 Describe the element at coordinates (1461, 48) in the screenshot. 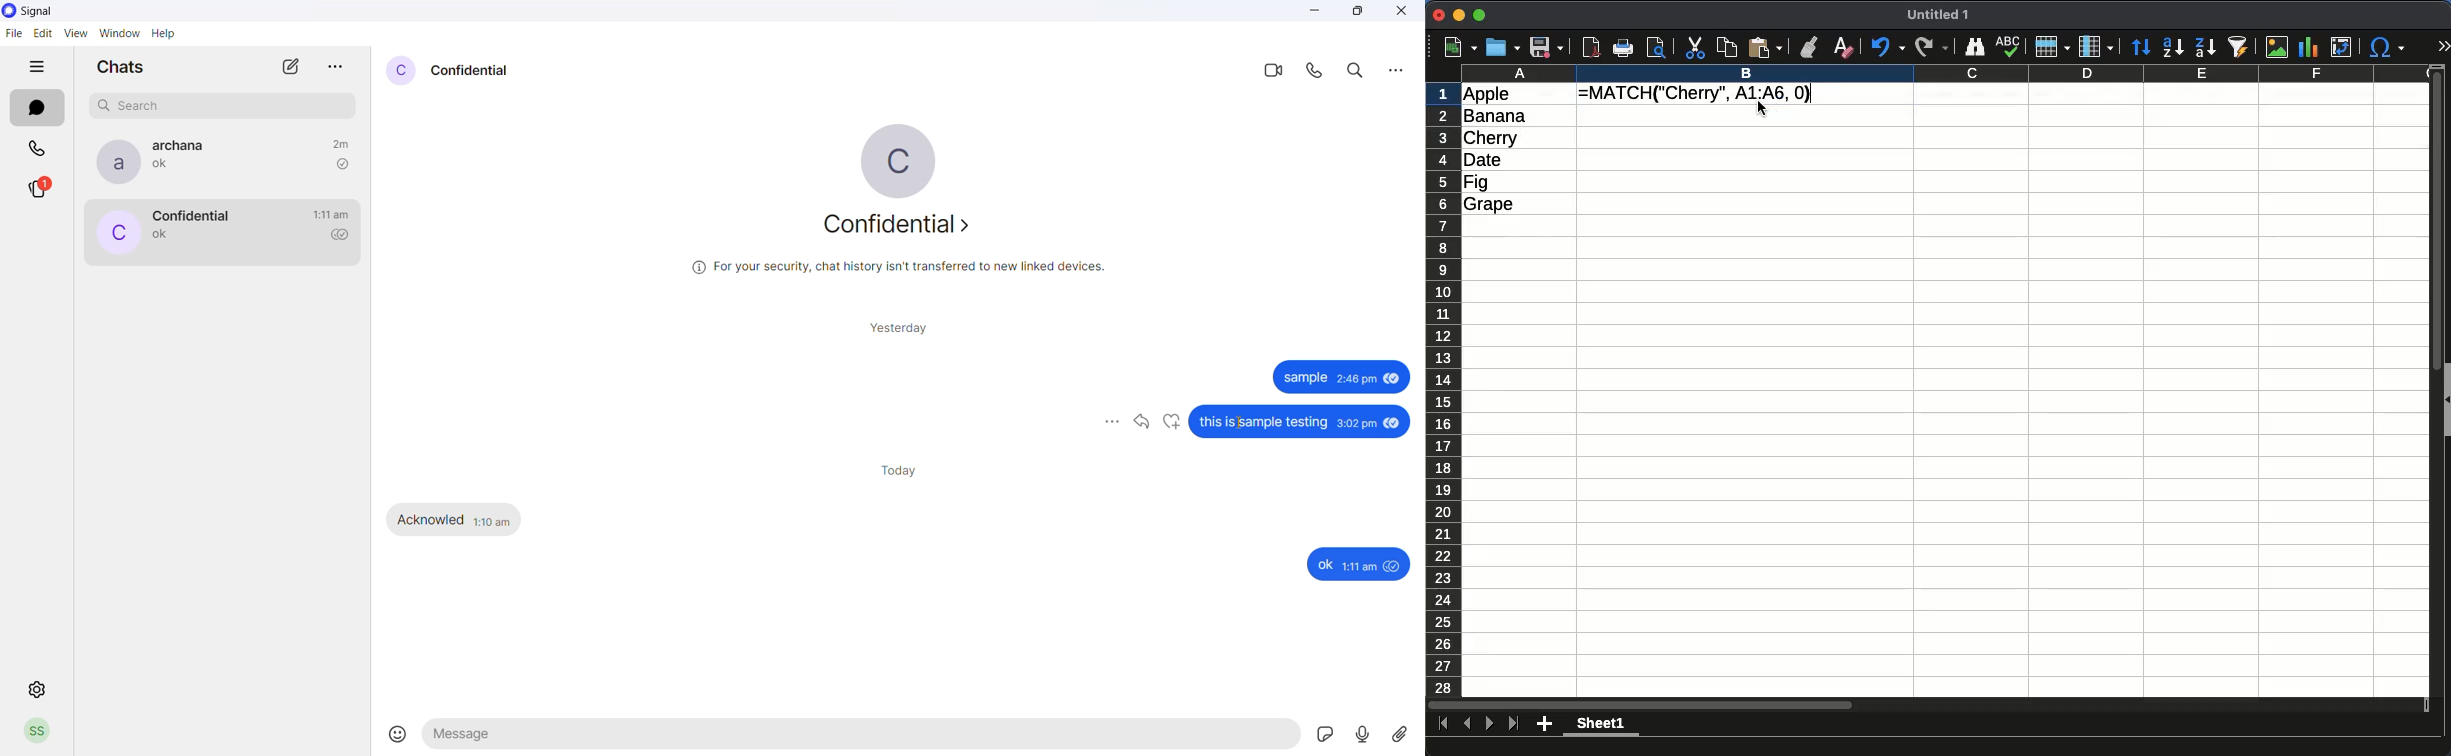

I see `new` at that location.